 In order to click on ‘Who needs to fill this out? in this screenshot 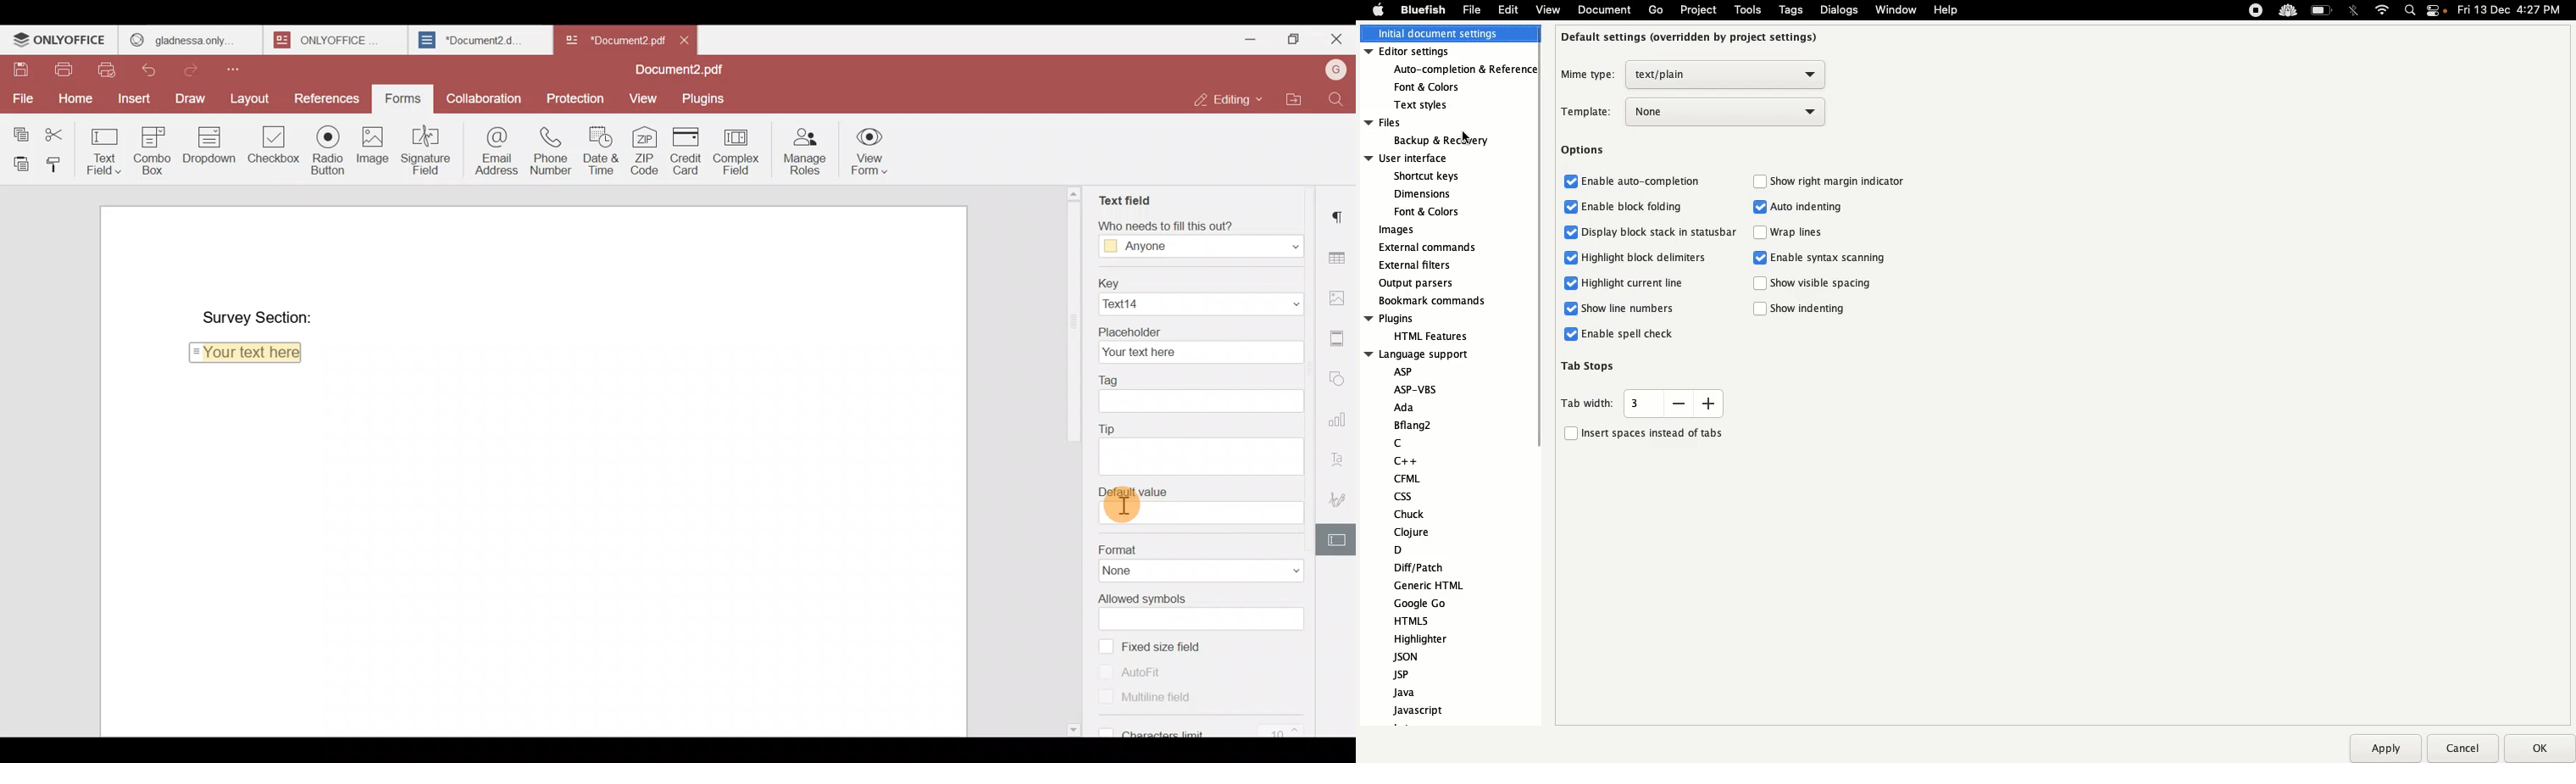, I will do `click(1200, 225)`.